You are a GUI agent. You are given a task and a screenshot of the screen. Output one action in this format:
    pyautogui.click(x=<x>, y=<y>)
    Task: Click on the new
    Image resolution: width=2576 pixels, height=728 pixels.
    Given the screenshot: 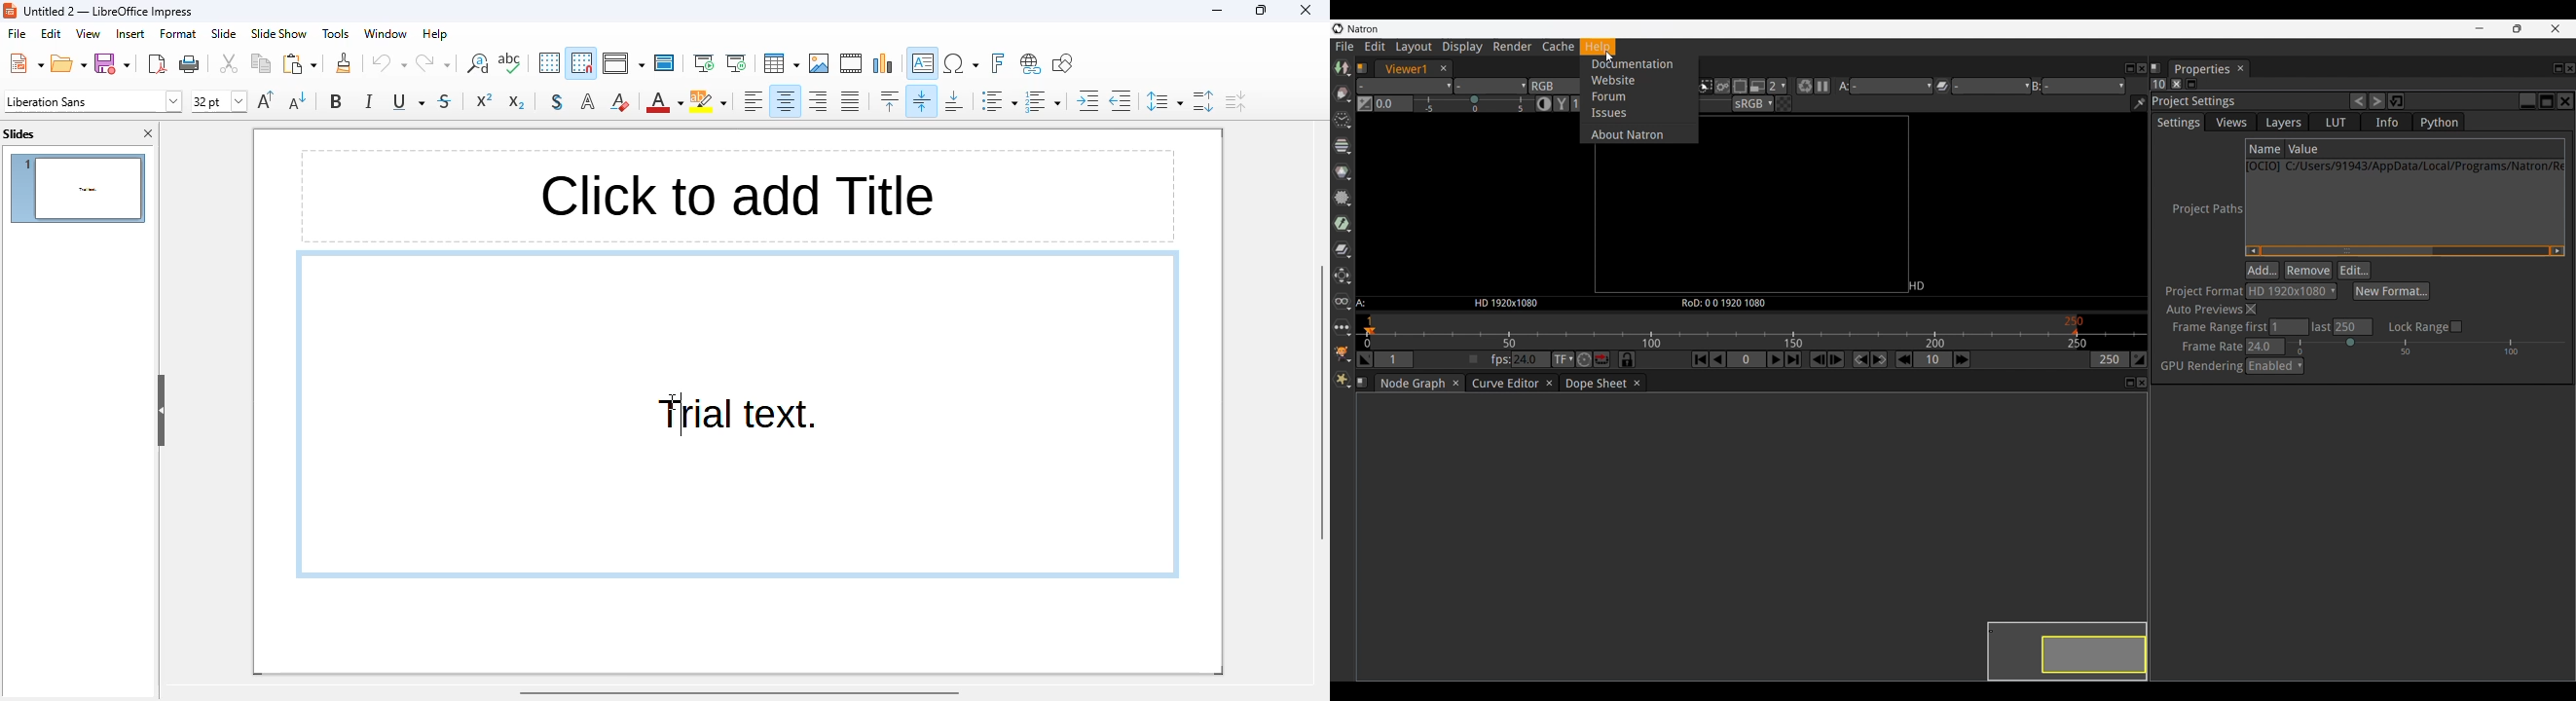 What is the action you would take?
    pyautogui.click(x=25, y=62)
    